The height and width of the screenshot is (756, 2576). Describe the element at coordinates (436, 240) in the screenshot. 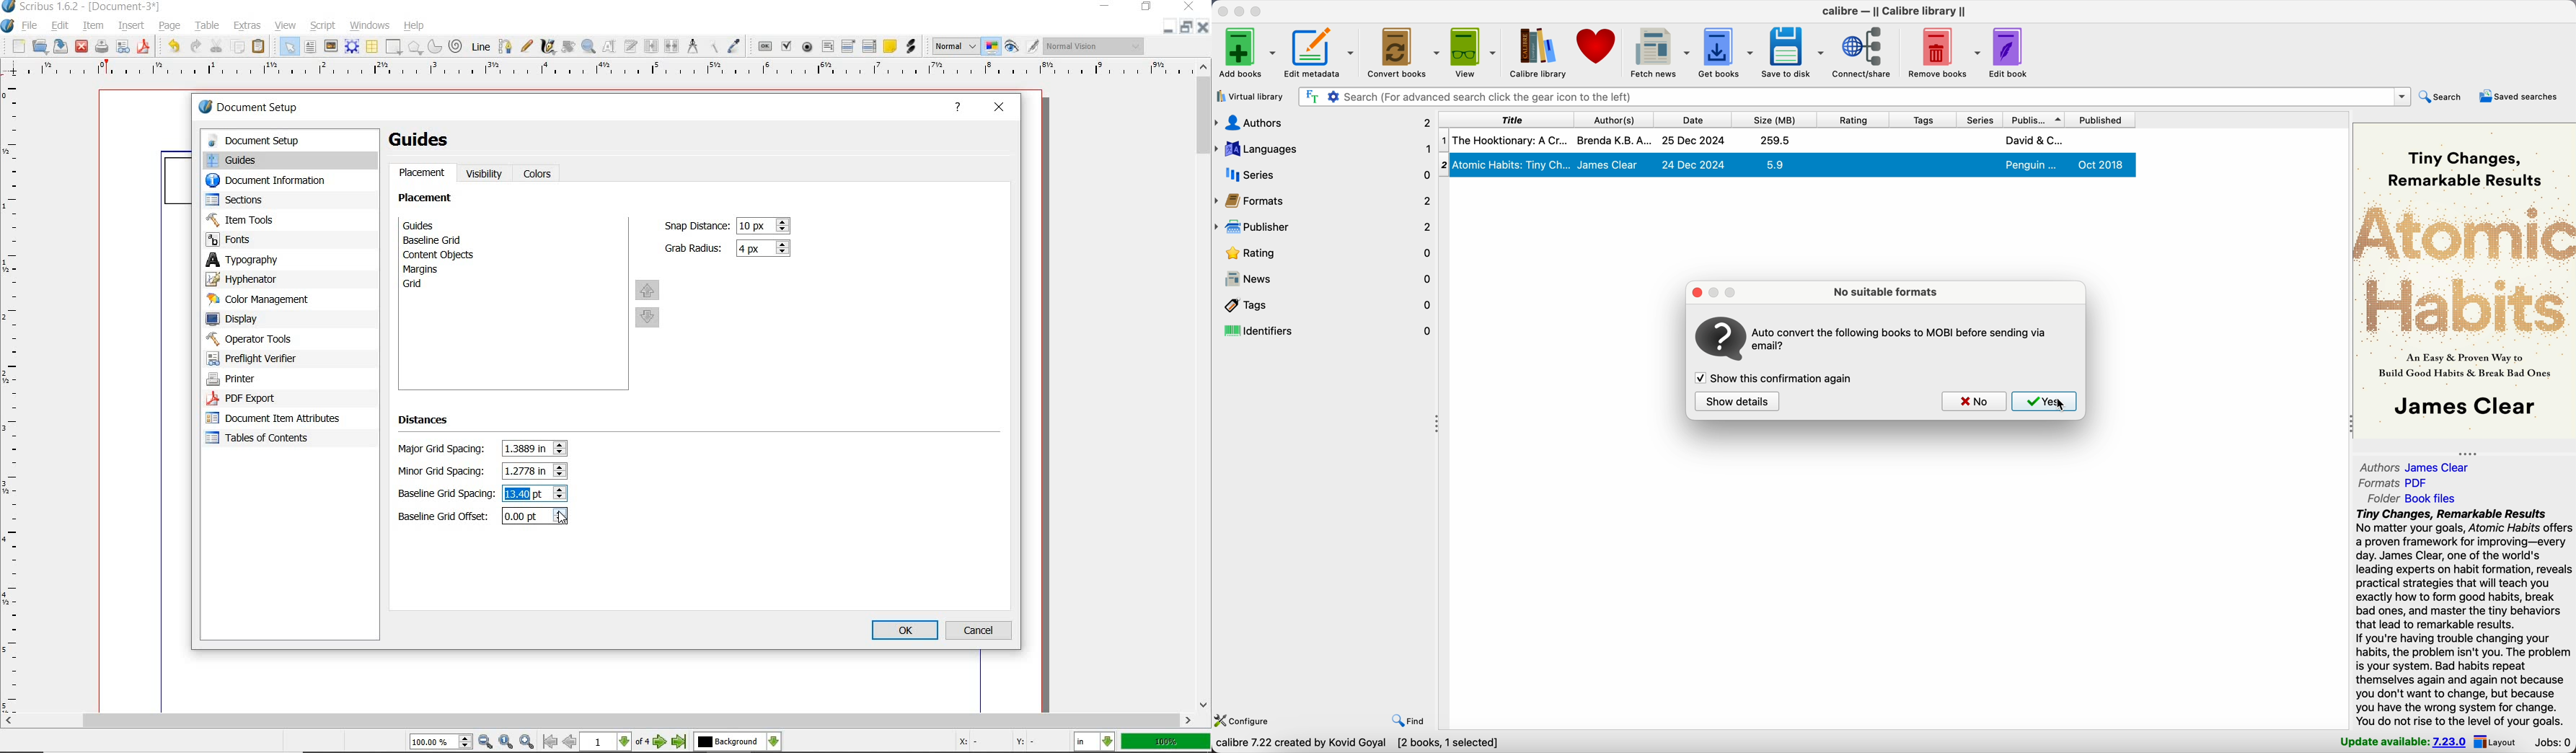

I see `baseline grid` at that location.